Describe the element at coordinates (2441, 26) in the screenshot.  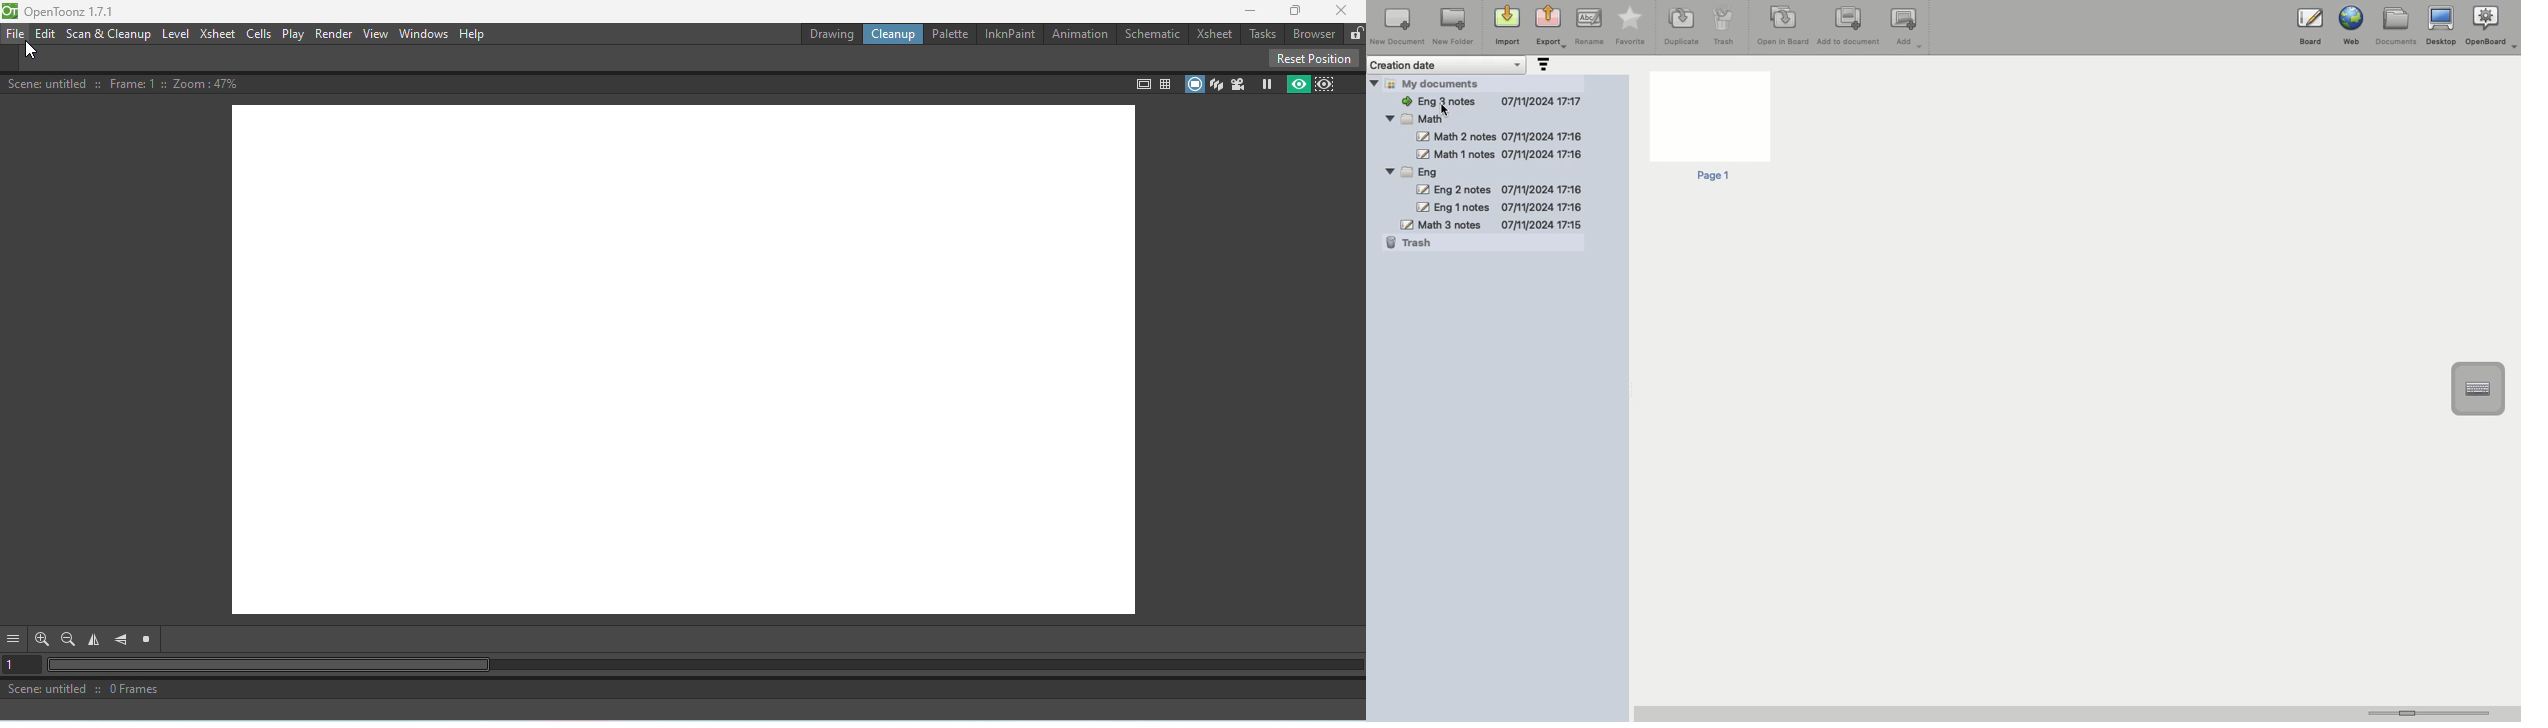
I see `Desktop` at that location.